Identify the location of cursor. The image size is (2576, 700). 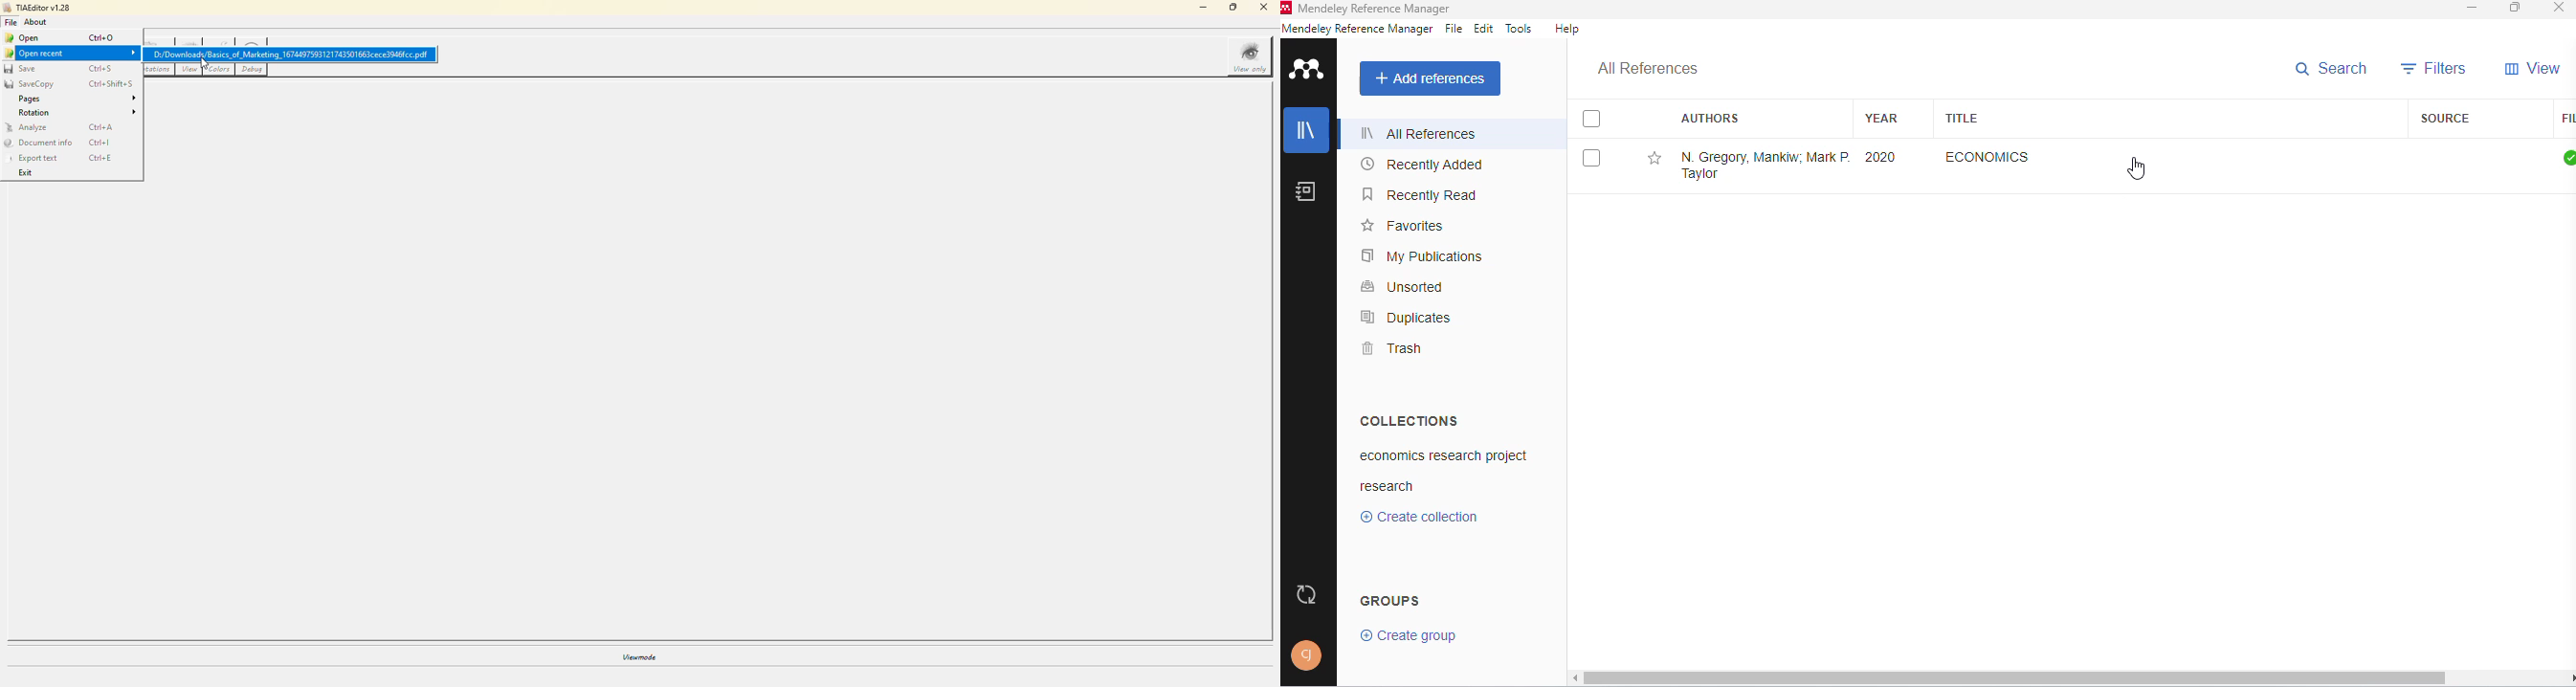
(2136, 168).